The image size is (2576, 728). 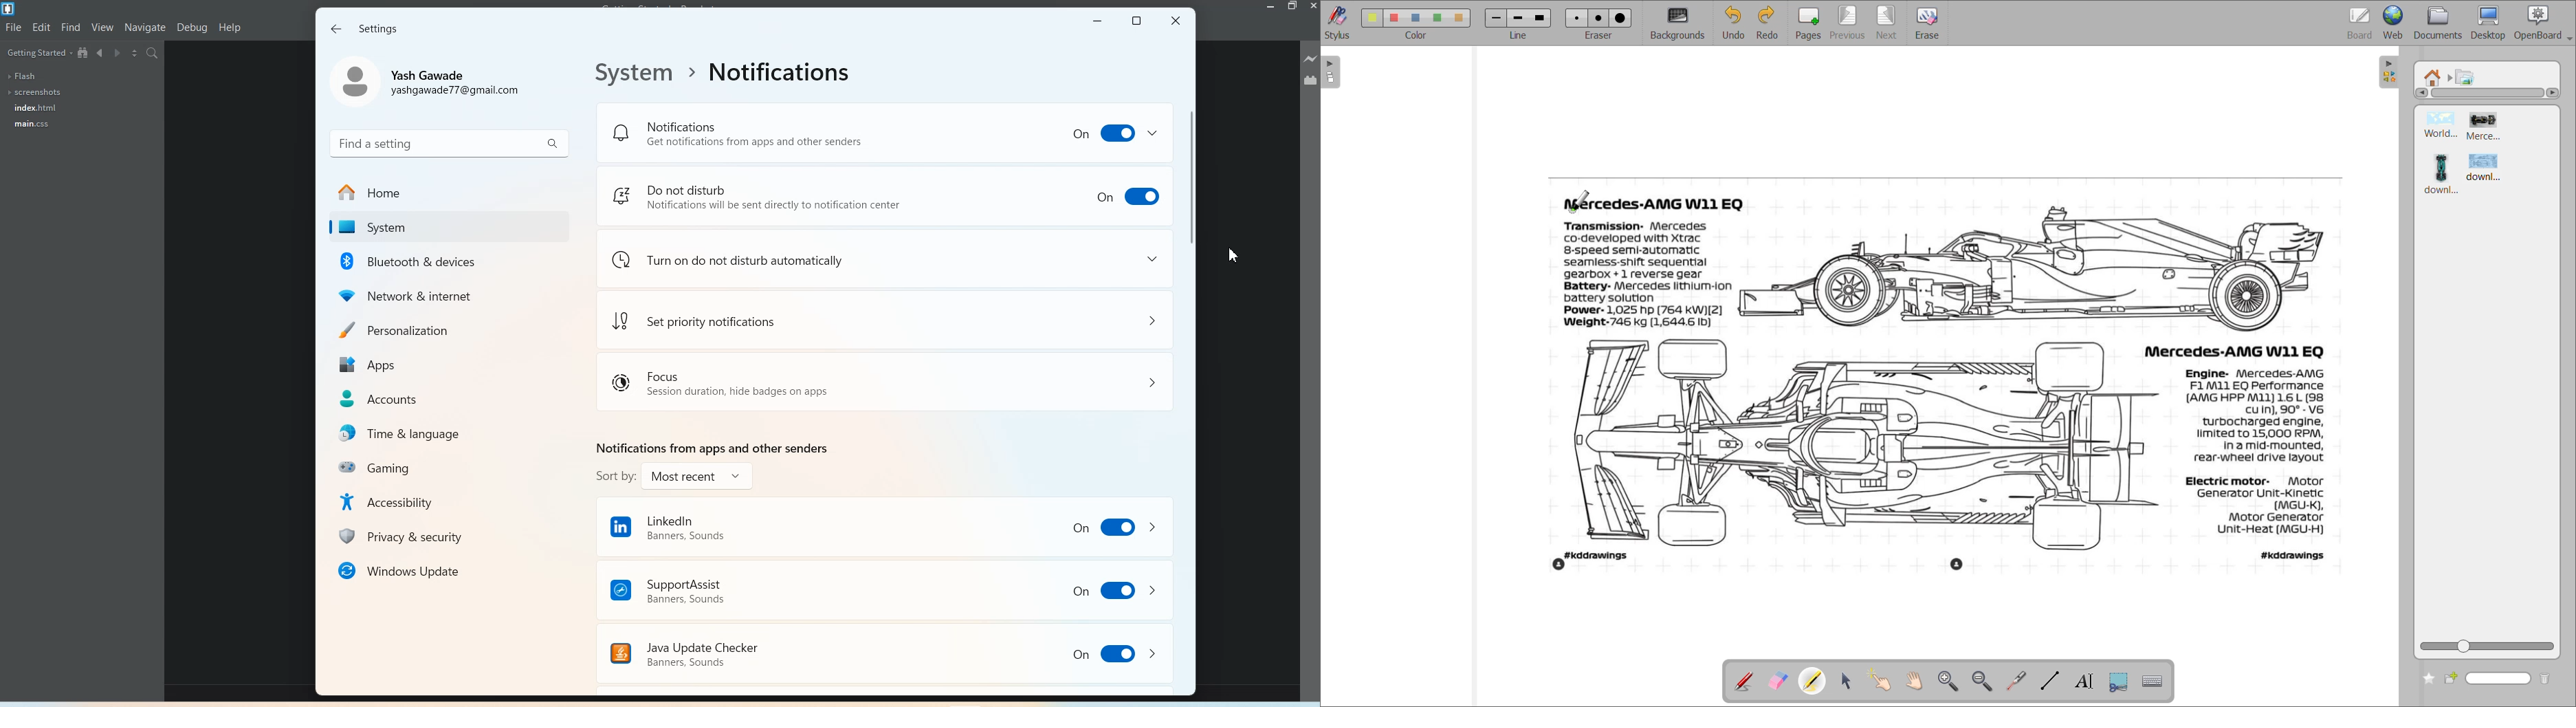 What do you see at coordinates (1310, 58) in the screenshot?
I see `Live Preview` at bounding box center [1310, 58].